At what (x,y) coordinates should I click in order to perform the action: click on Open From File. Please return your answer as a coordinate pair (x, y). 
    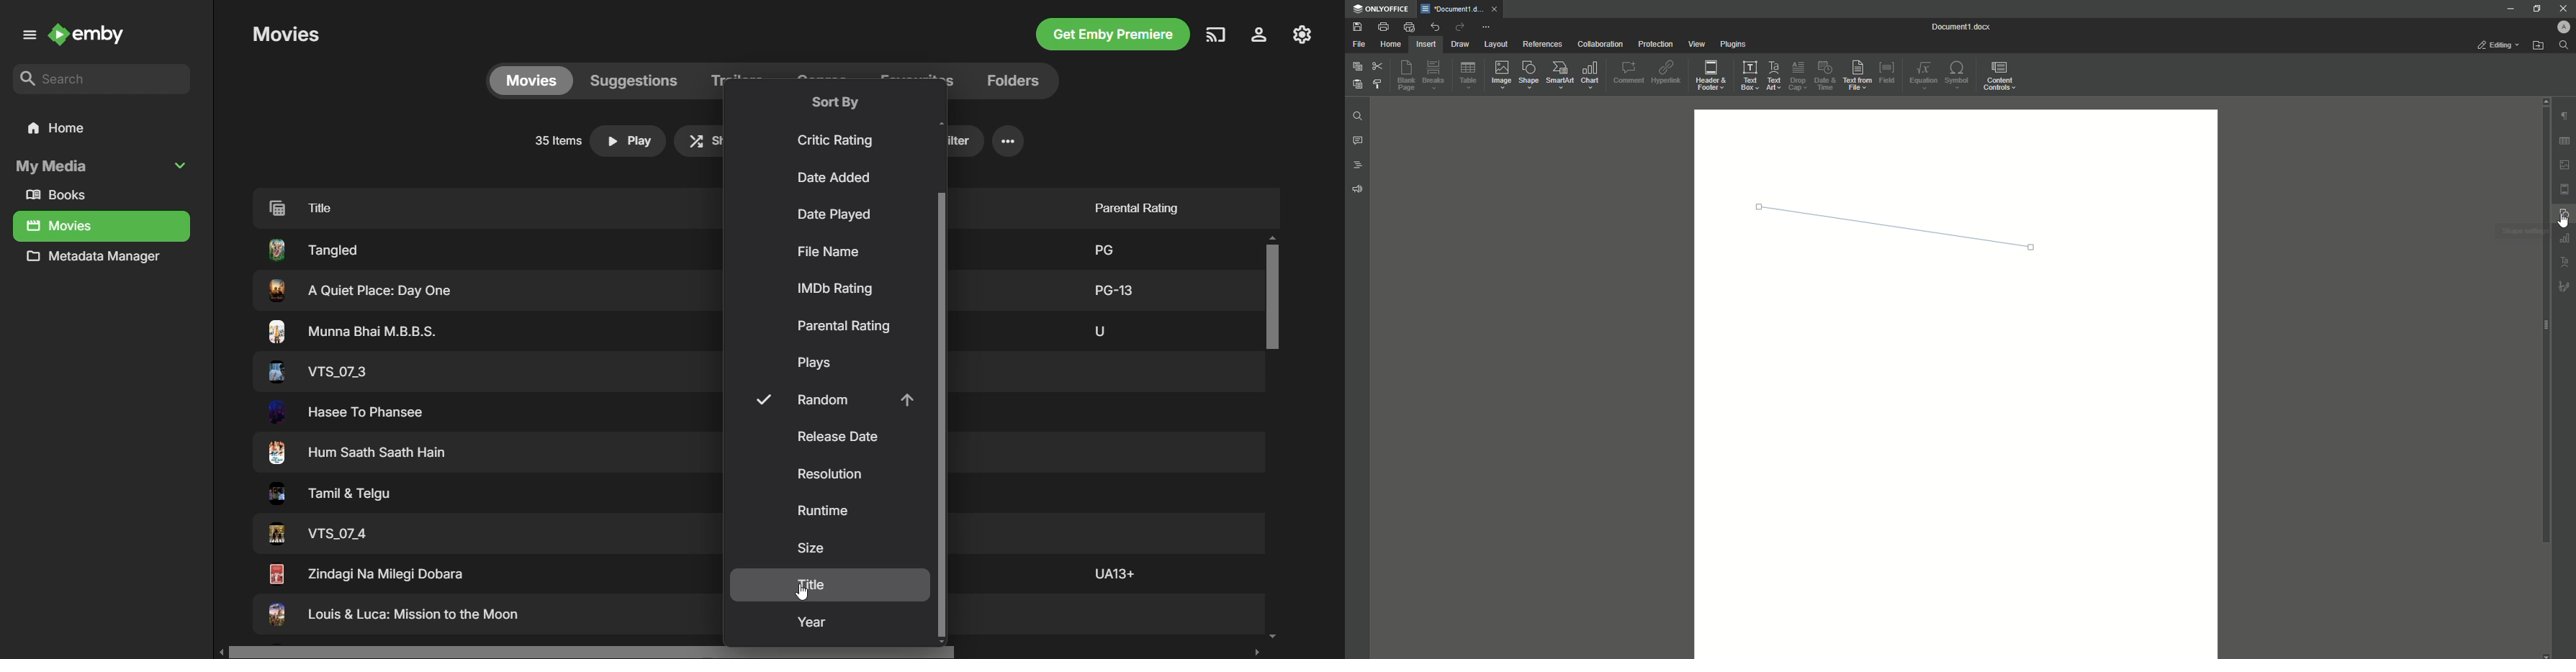
    Looking at the image, I should click on (2539, 47).